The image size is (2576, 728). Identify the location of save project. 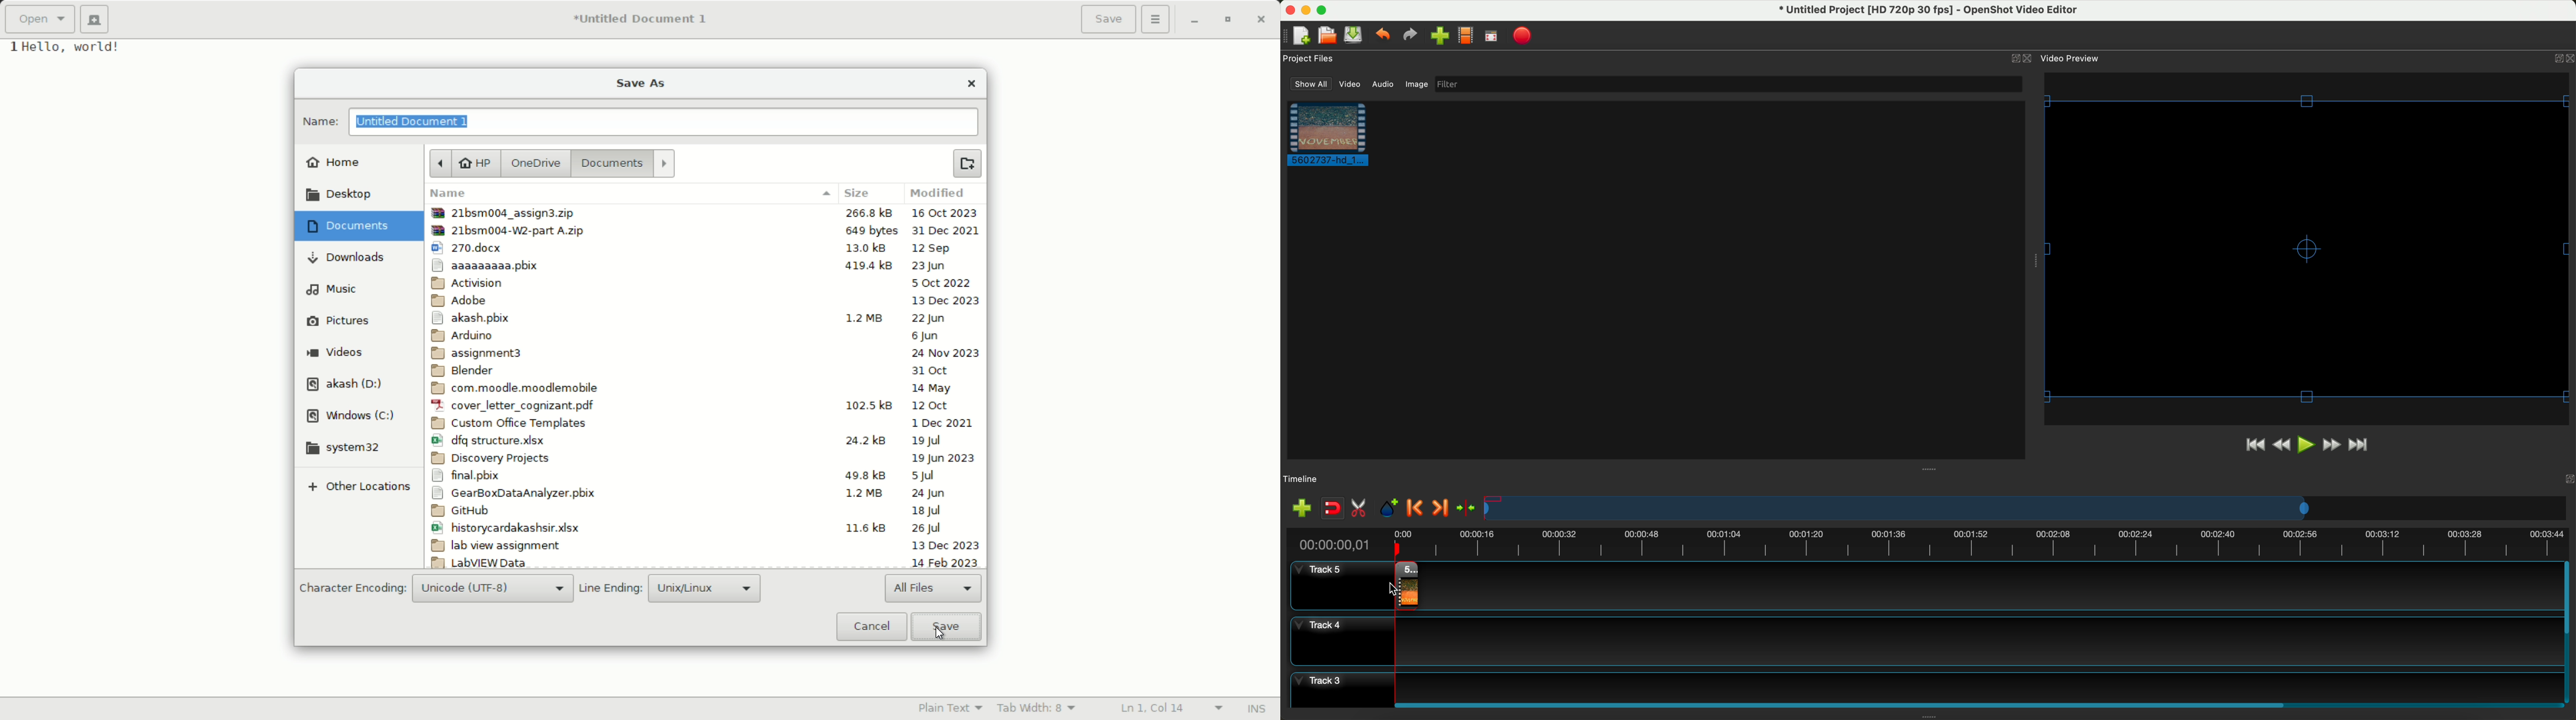
(1354, 34).